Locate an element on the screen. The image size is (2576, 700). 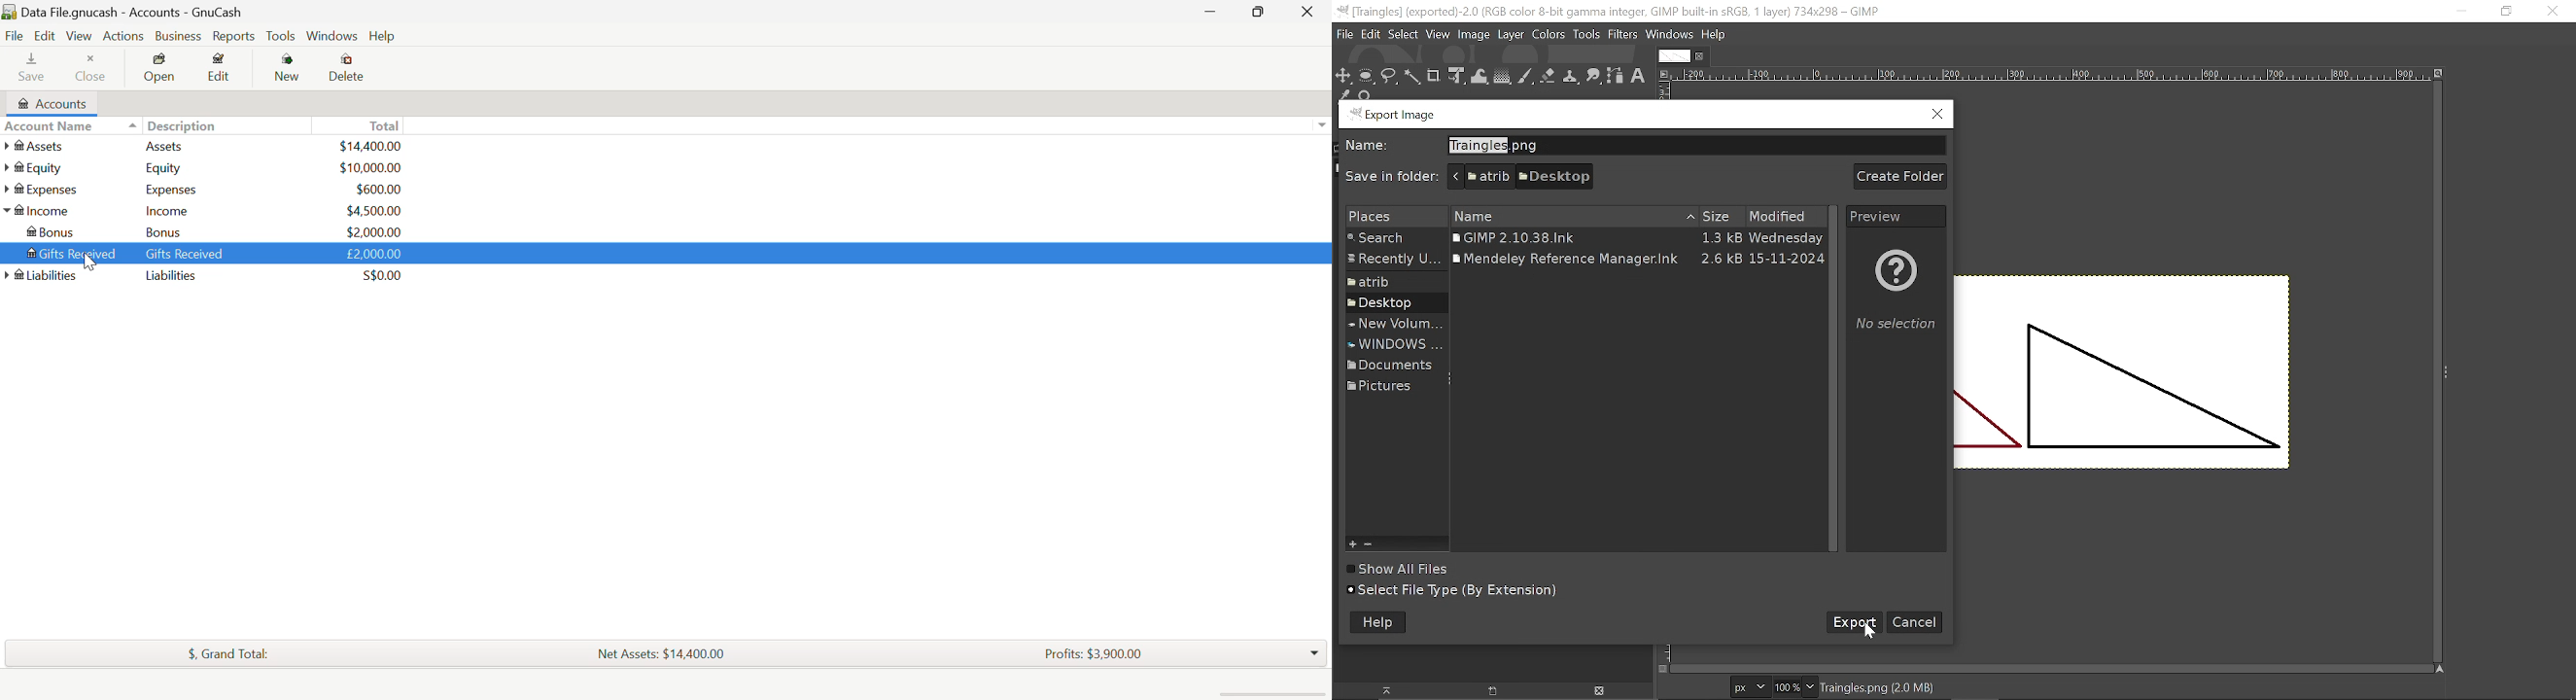
Files in "Desktop" is located at coordinates (1638, 239).